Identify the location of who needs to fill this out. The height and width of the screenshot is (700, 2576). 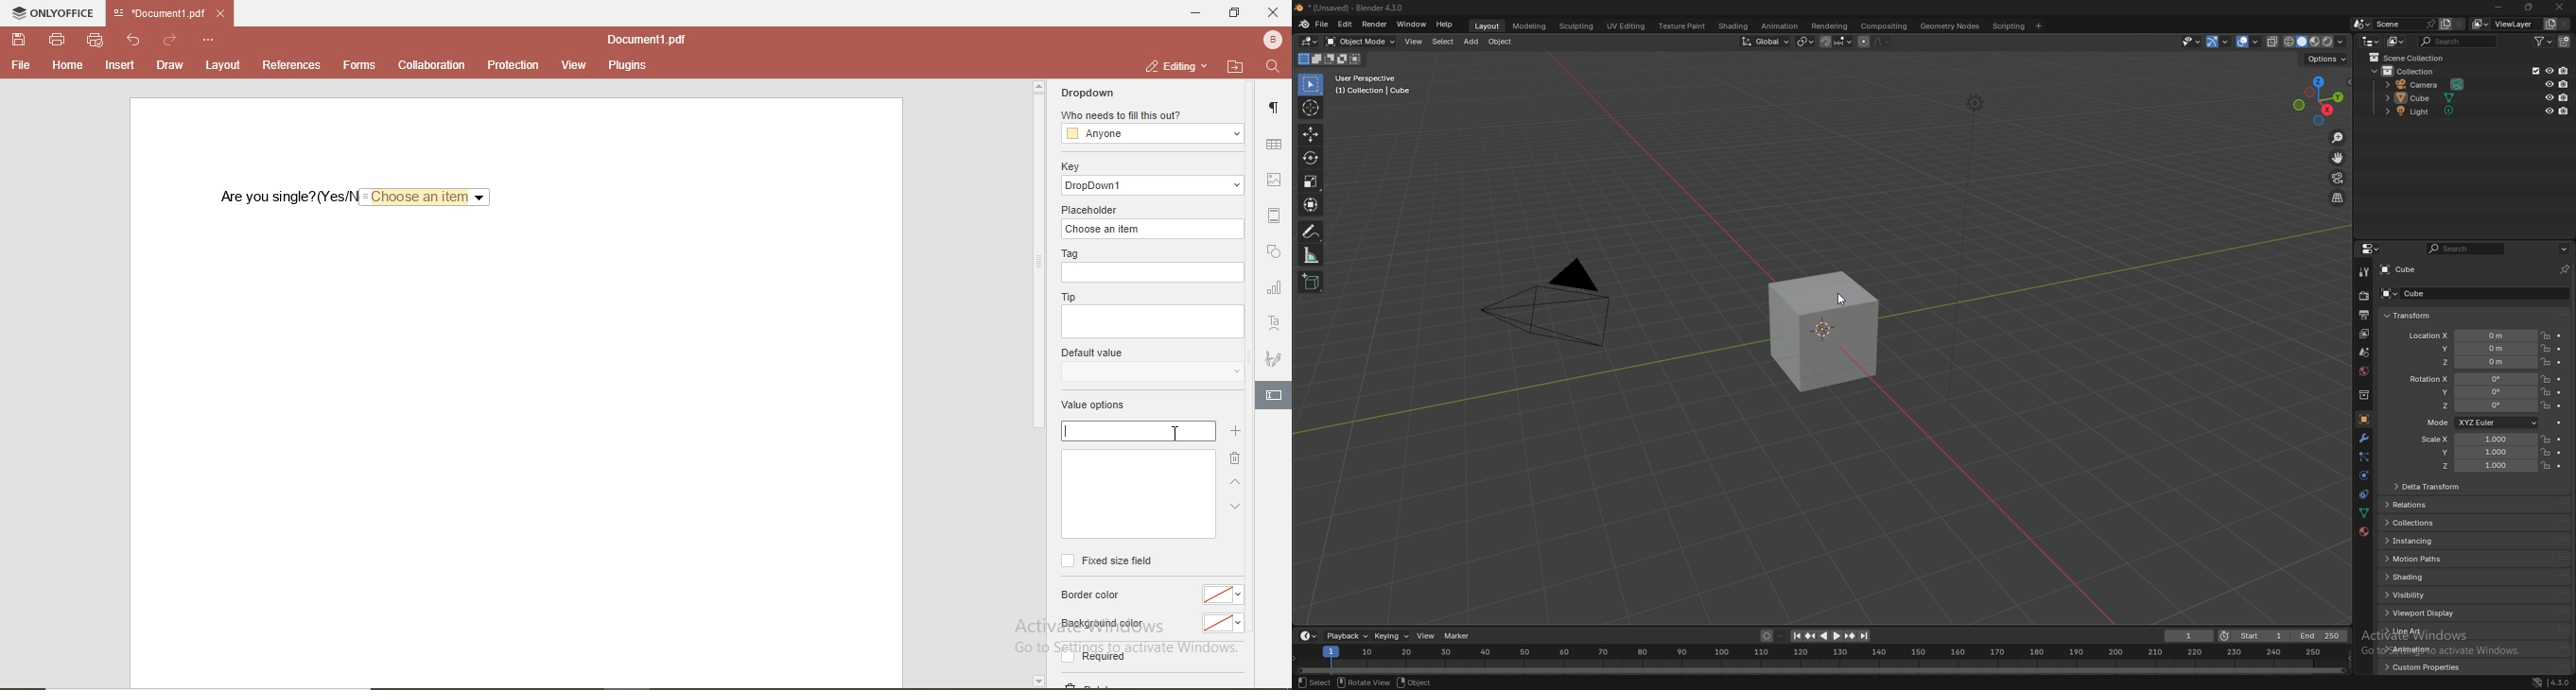
(1123, 115).